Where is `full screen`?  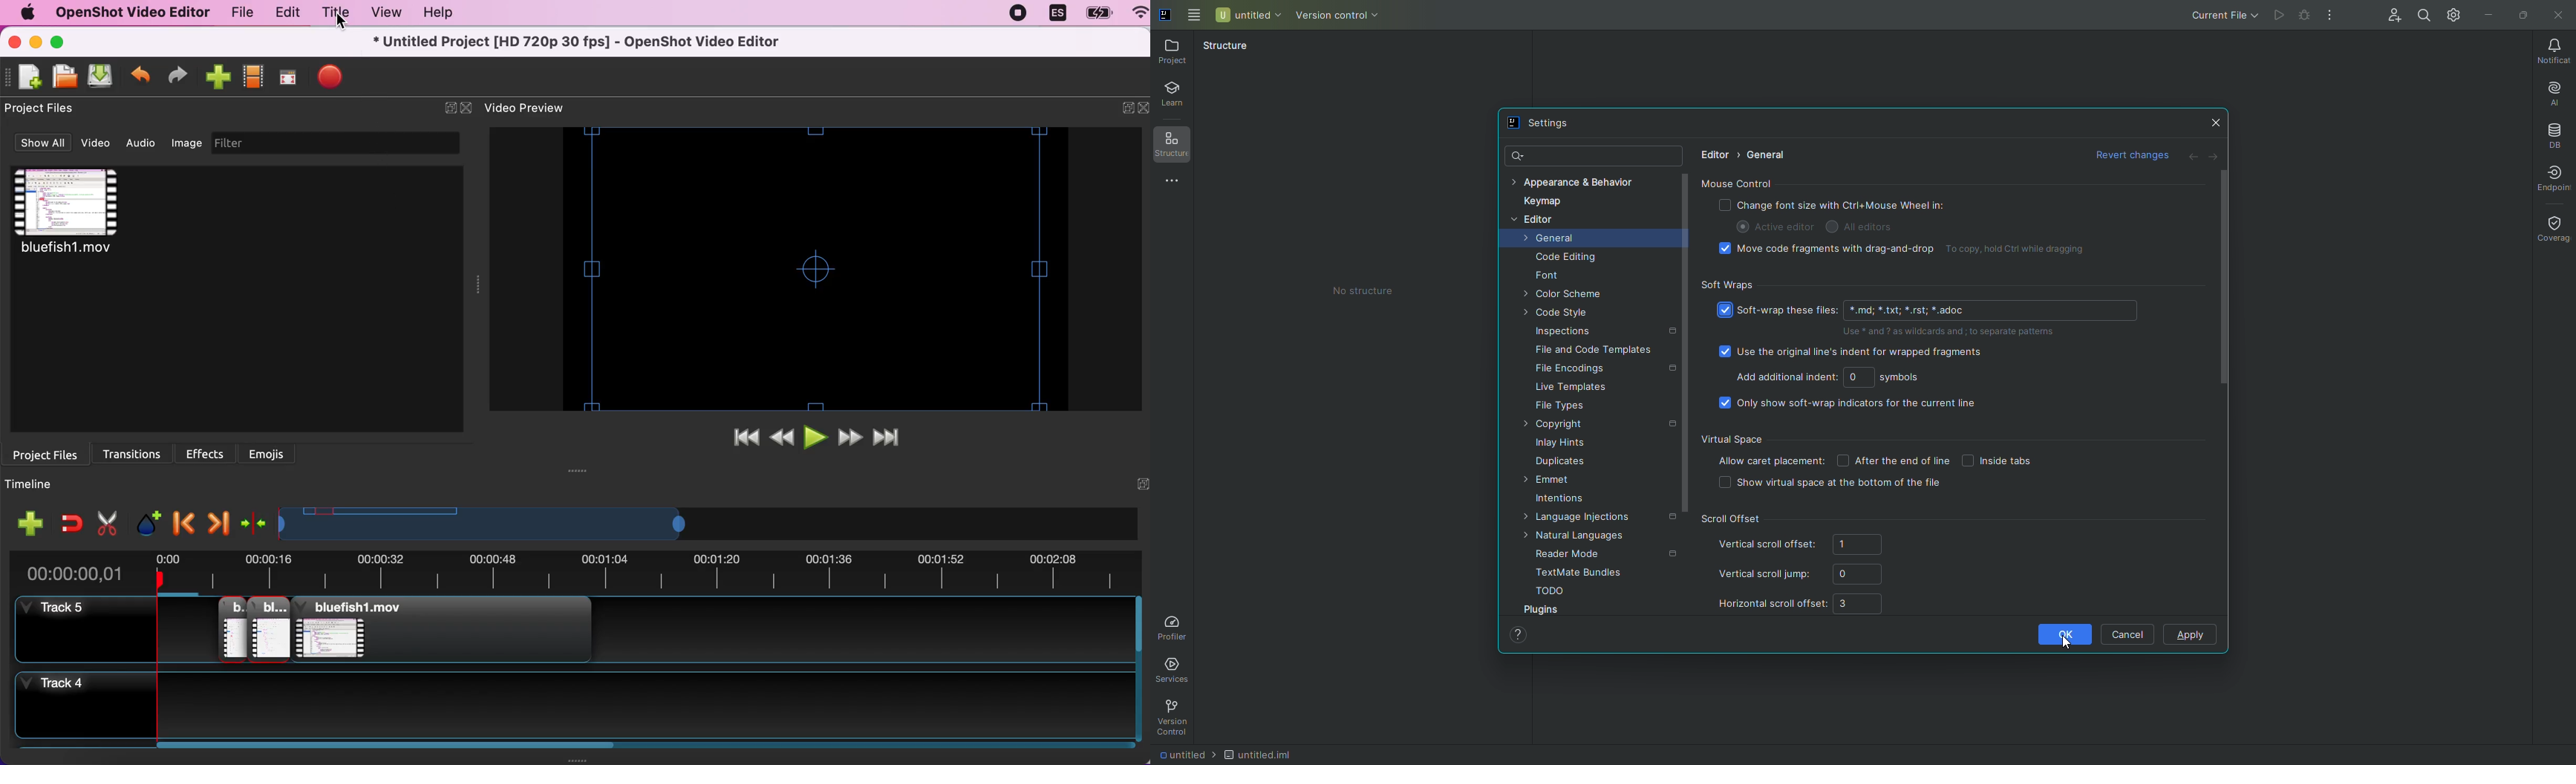 full screen is located at coordinates (287, 80).